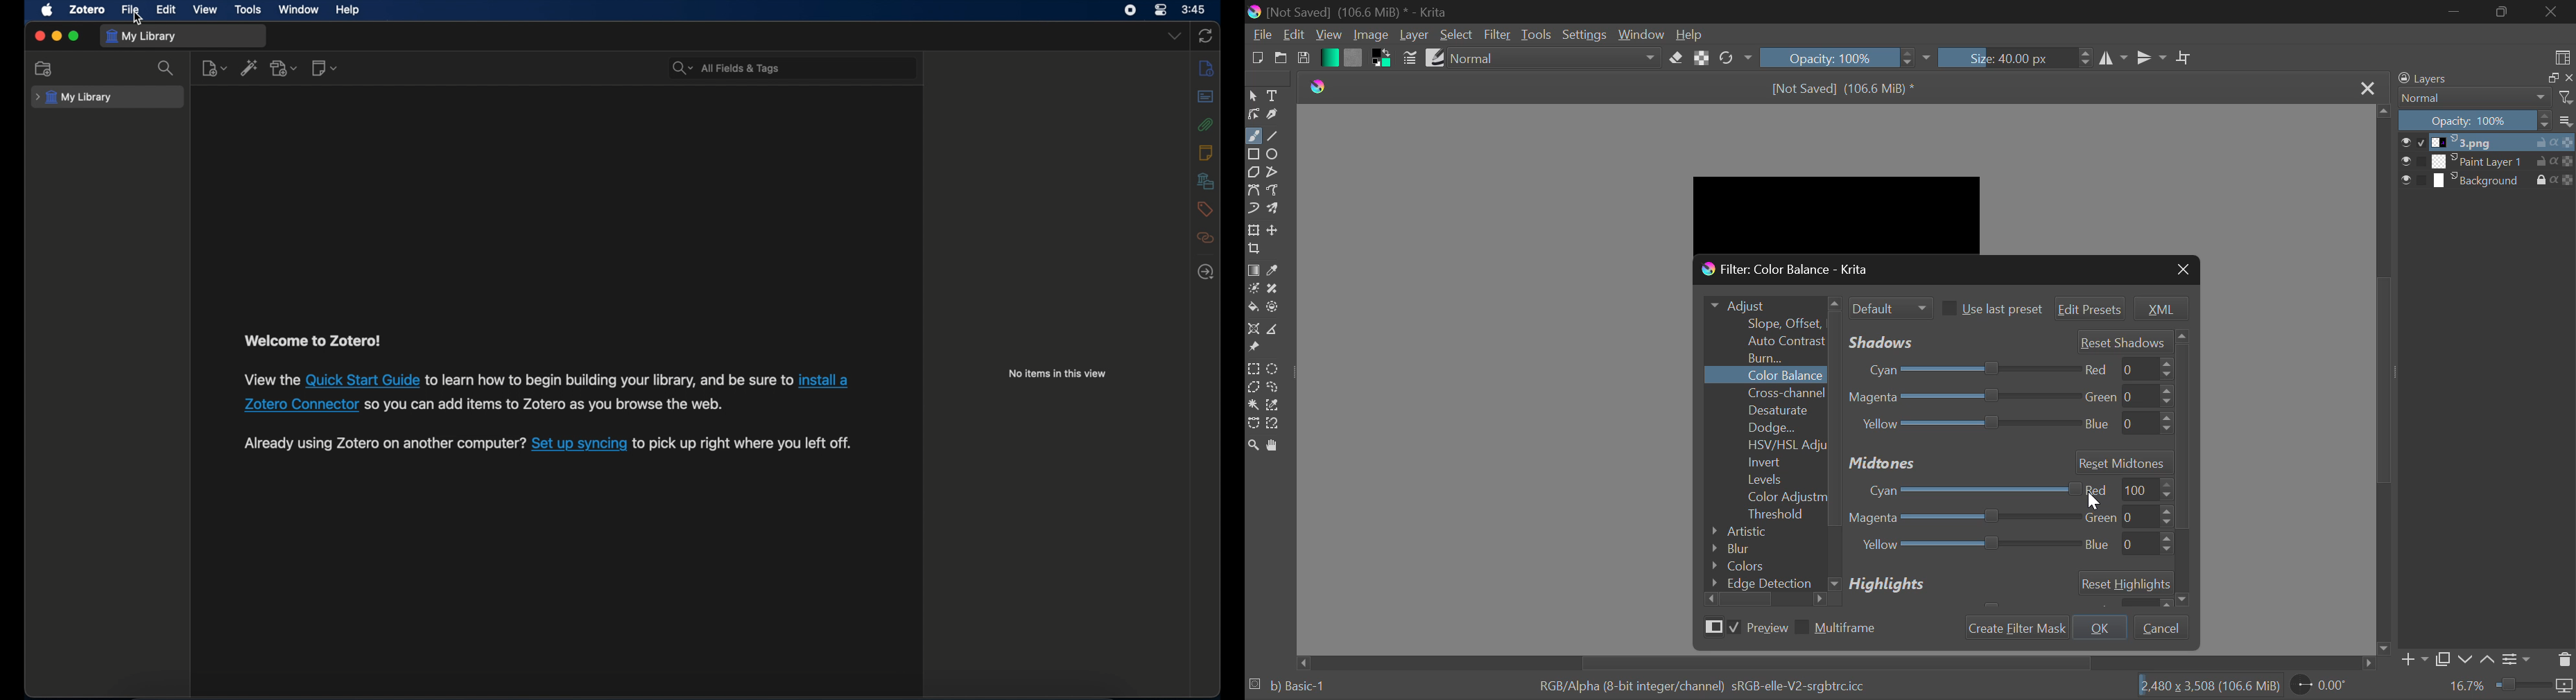 Image resolution: width=2576 pixels, height=700 pixels. What do you see at coordinates (143, 36) in the screenshot?
I see `my library` at bounding box center [143, 36].